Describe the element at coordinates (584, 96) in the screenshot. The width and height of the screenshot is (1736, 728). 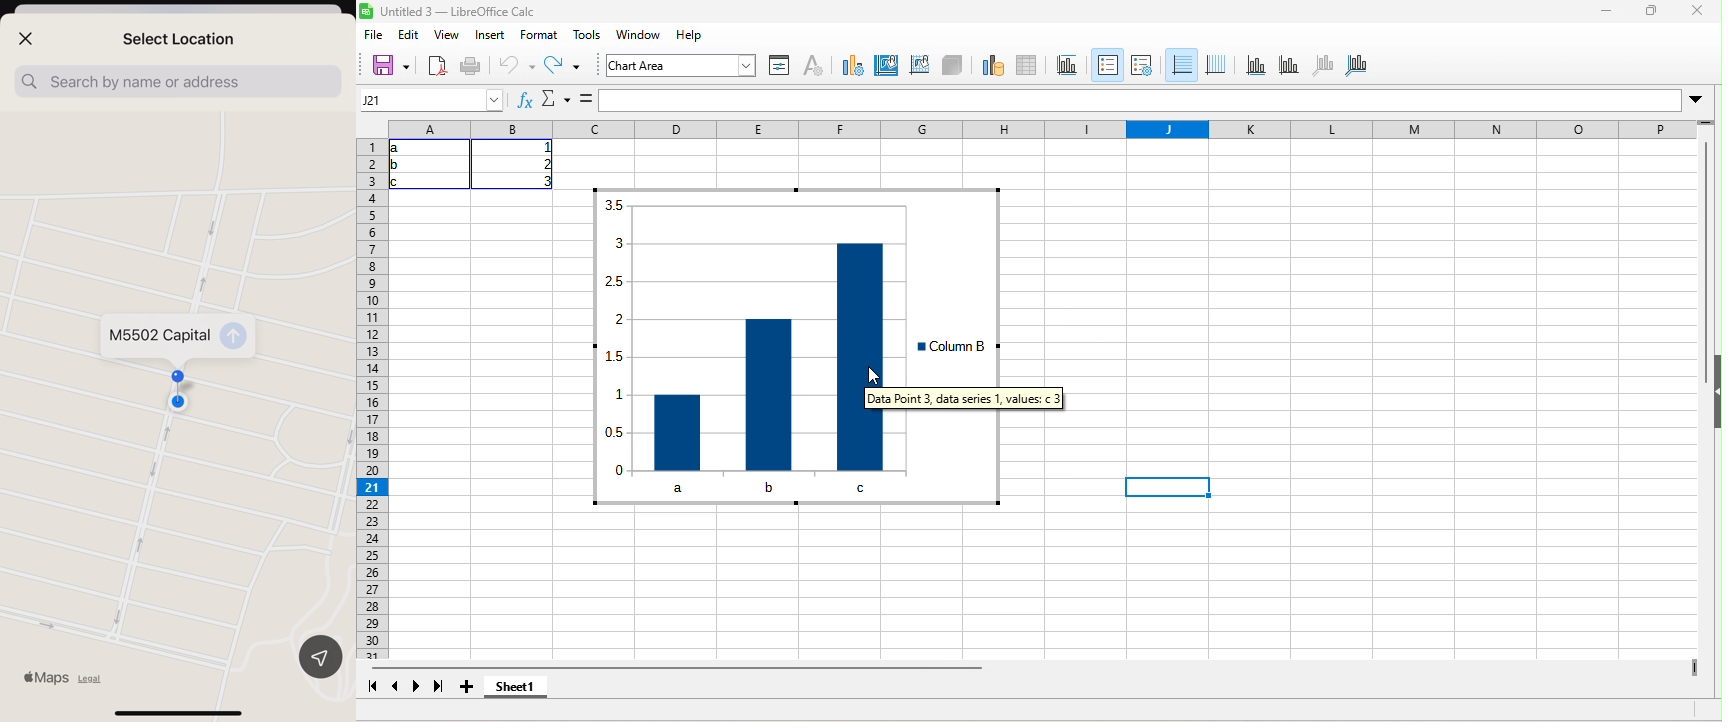
I see `formula` at that location.